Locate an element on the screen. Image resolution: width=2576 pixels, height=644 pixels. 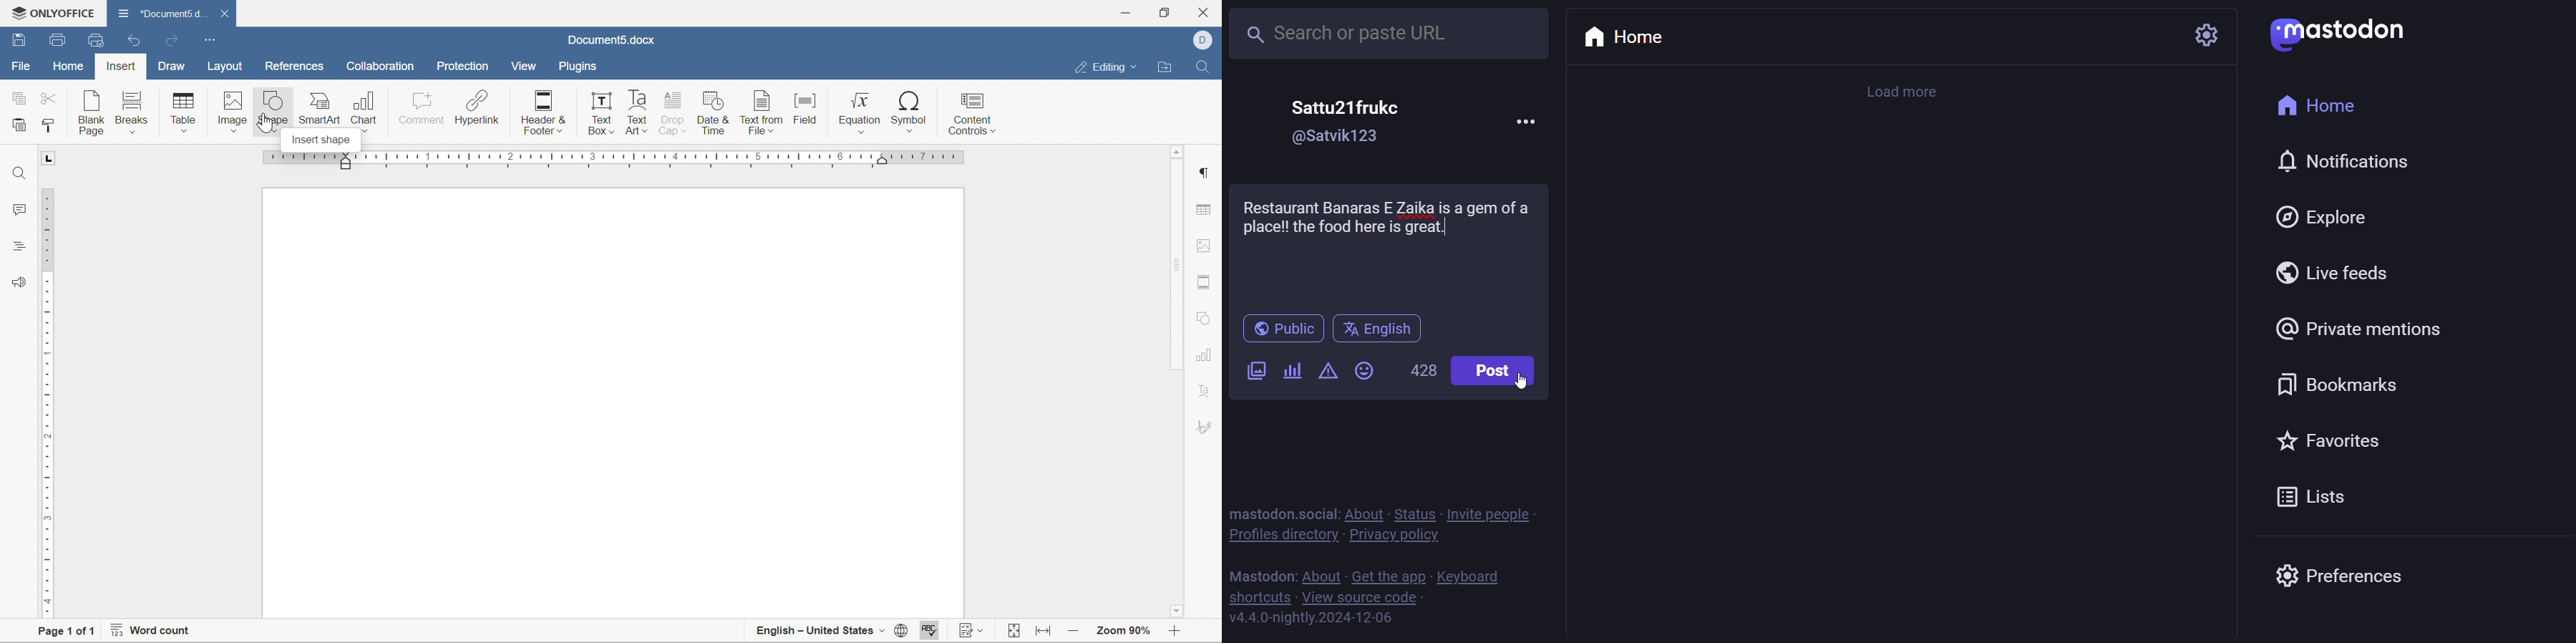
find is located at coordinates (1203, 66).